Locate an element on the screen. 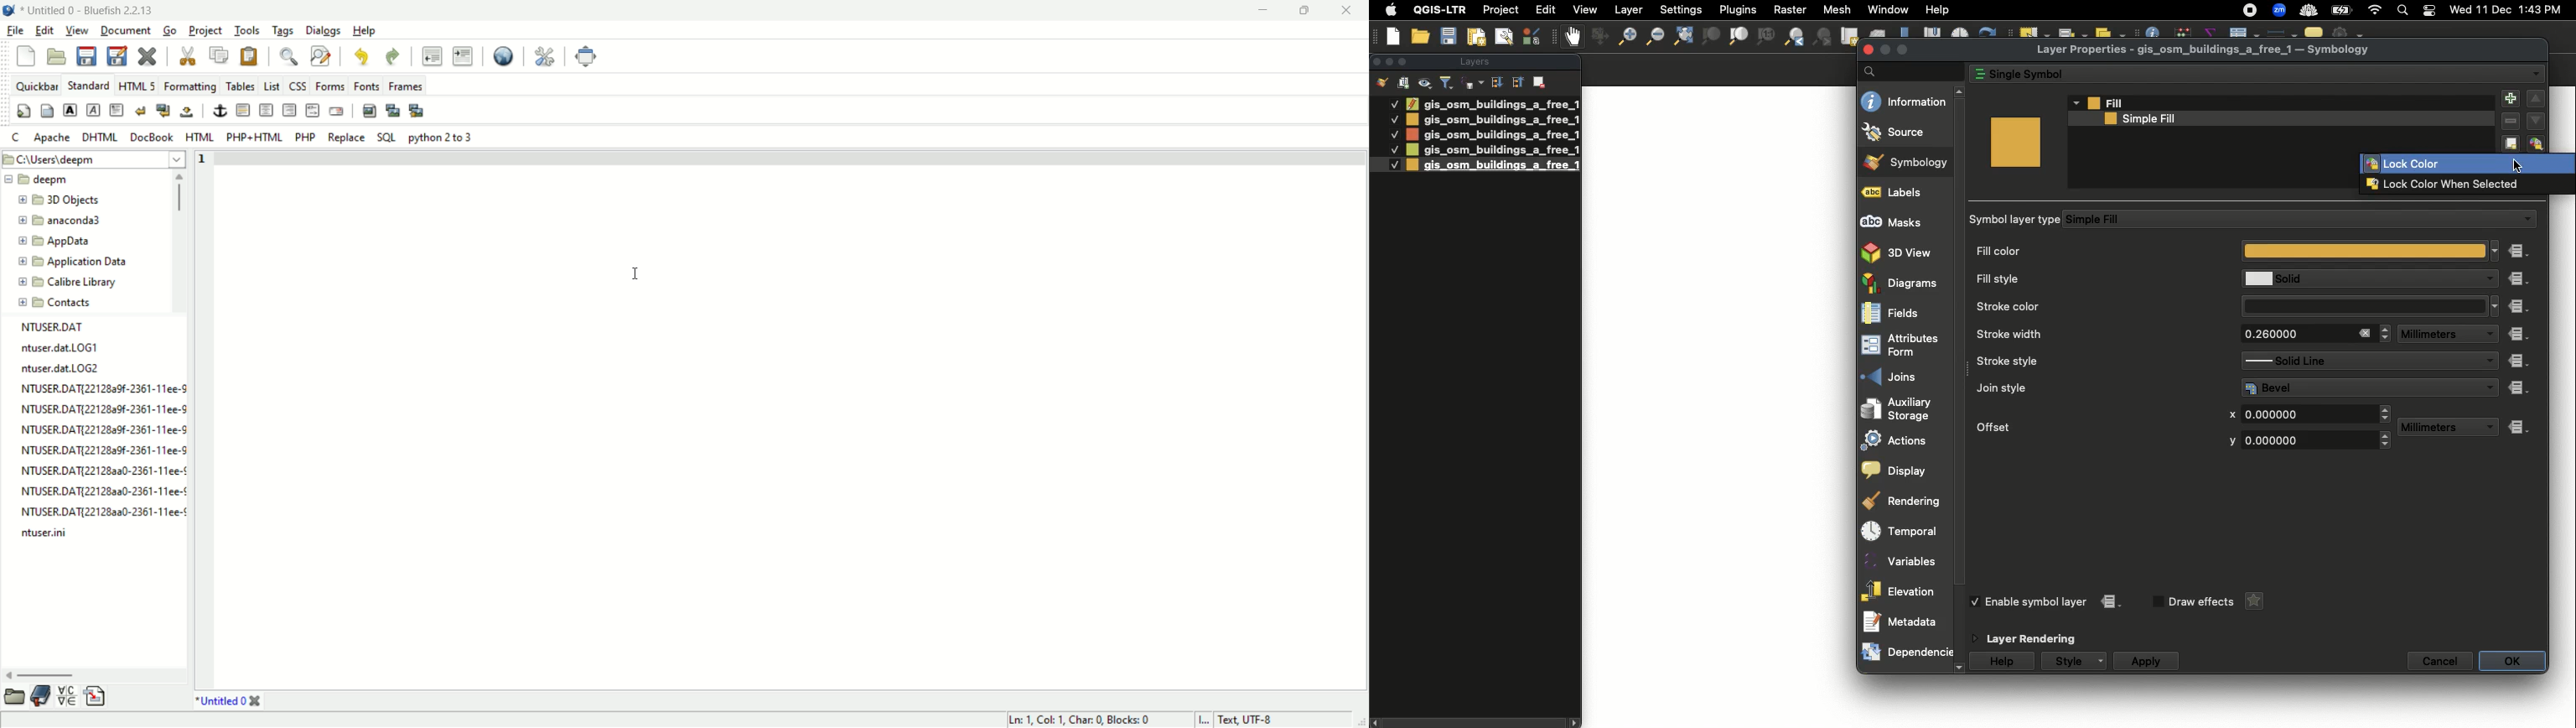 This screenshot has width=2576, height=728. c:\users\deeppm is located at coordinates (68, 161).